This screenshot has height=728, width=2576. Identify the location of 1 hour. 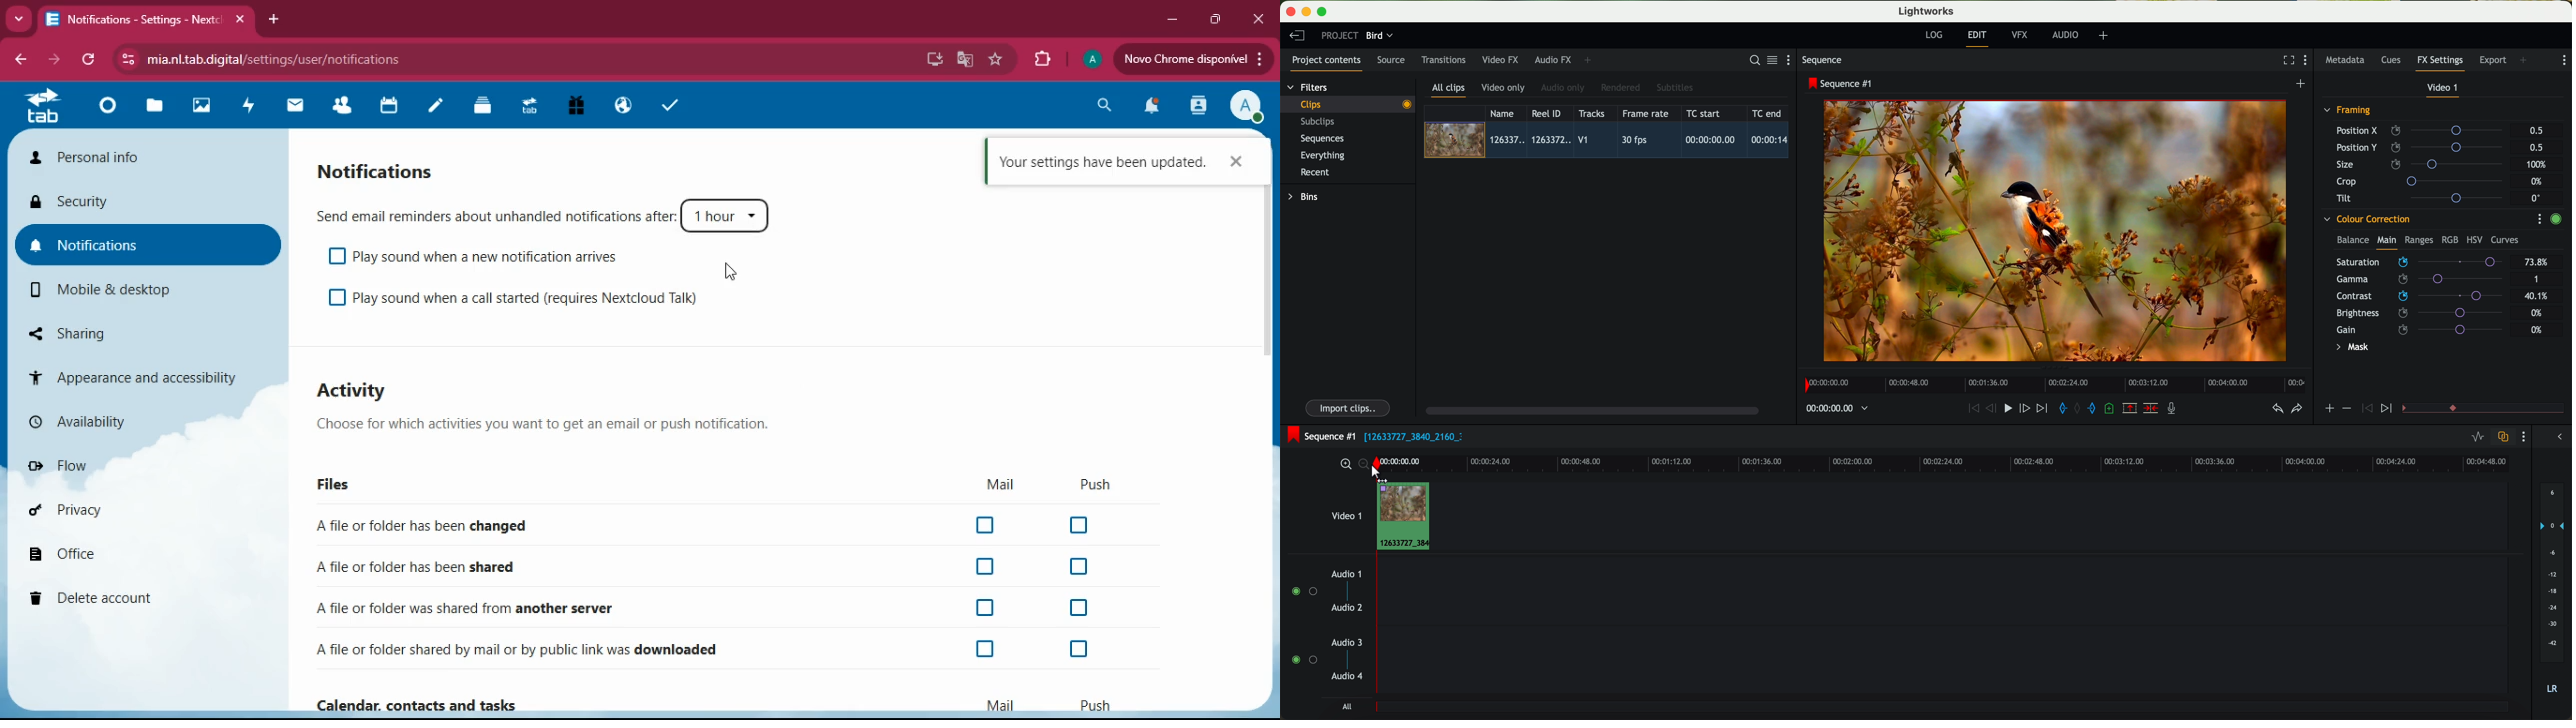
(726, 214).